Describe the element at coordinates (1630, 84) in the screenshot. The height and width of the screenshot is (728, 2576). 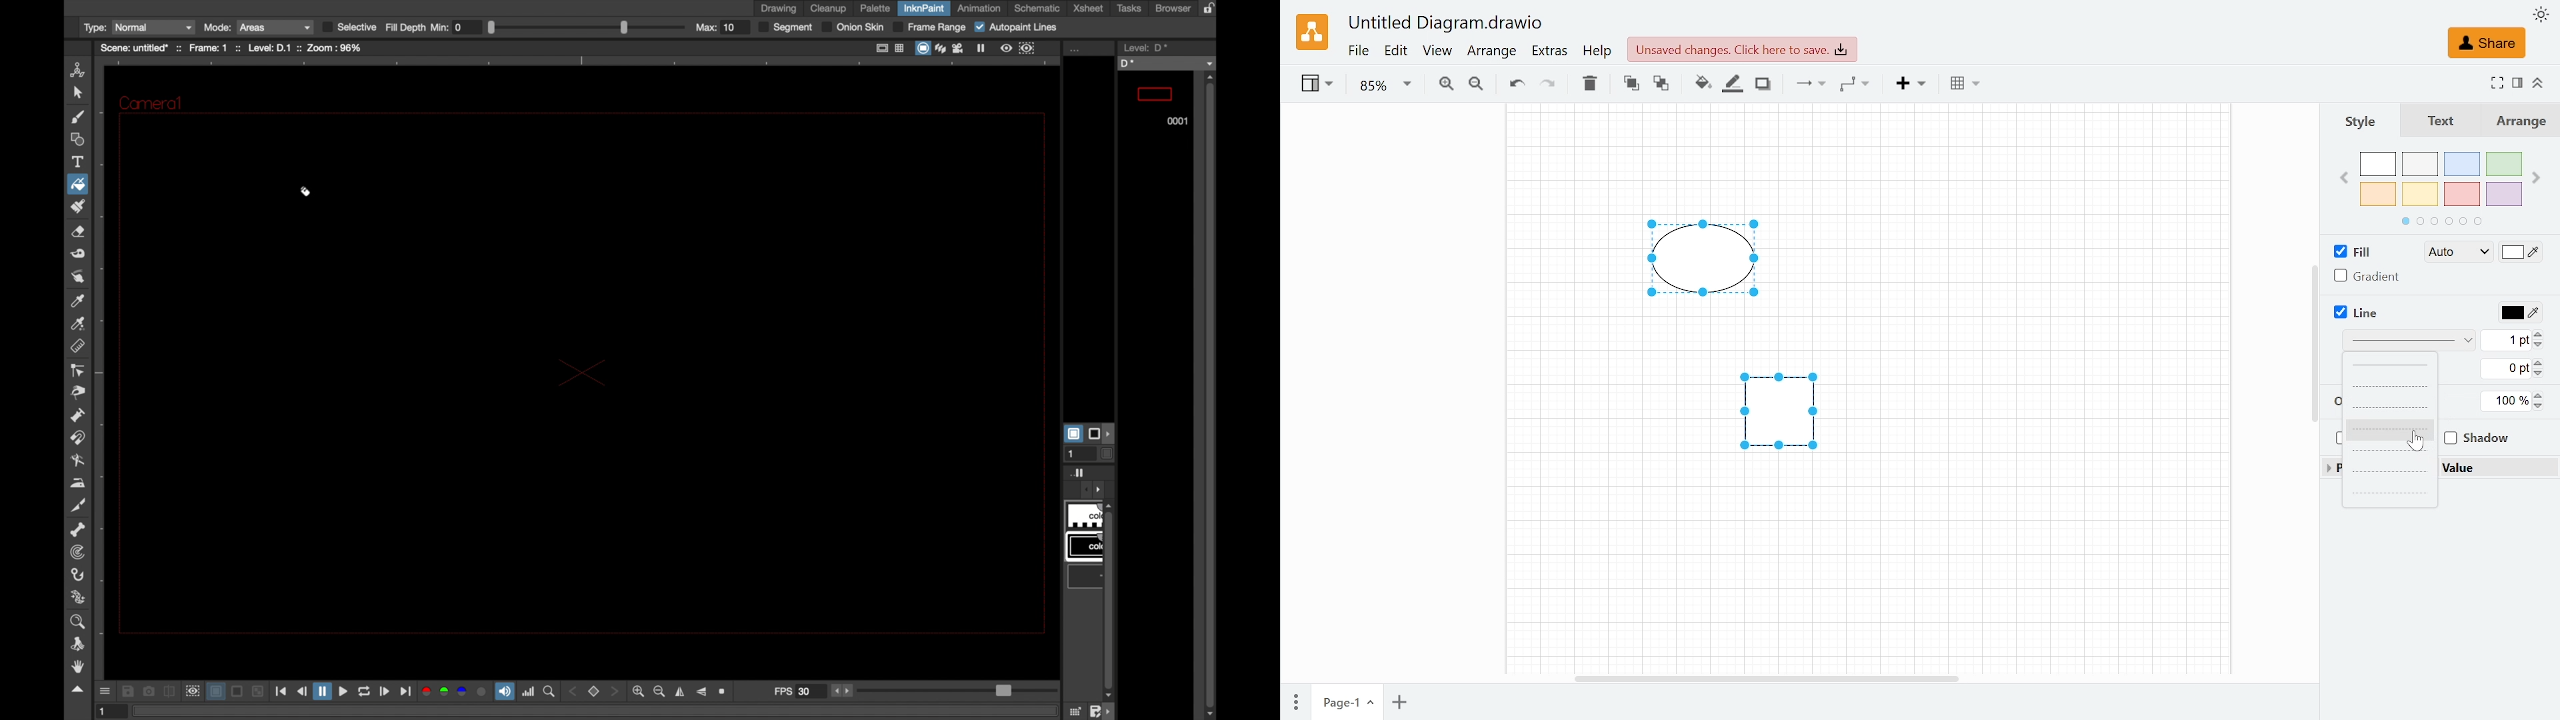
I see `TO front` at that location.